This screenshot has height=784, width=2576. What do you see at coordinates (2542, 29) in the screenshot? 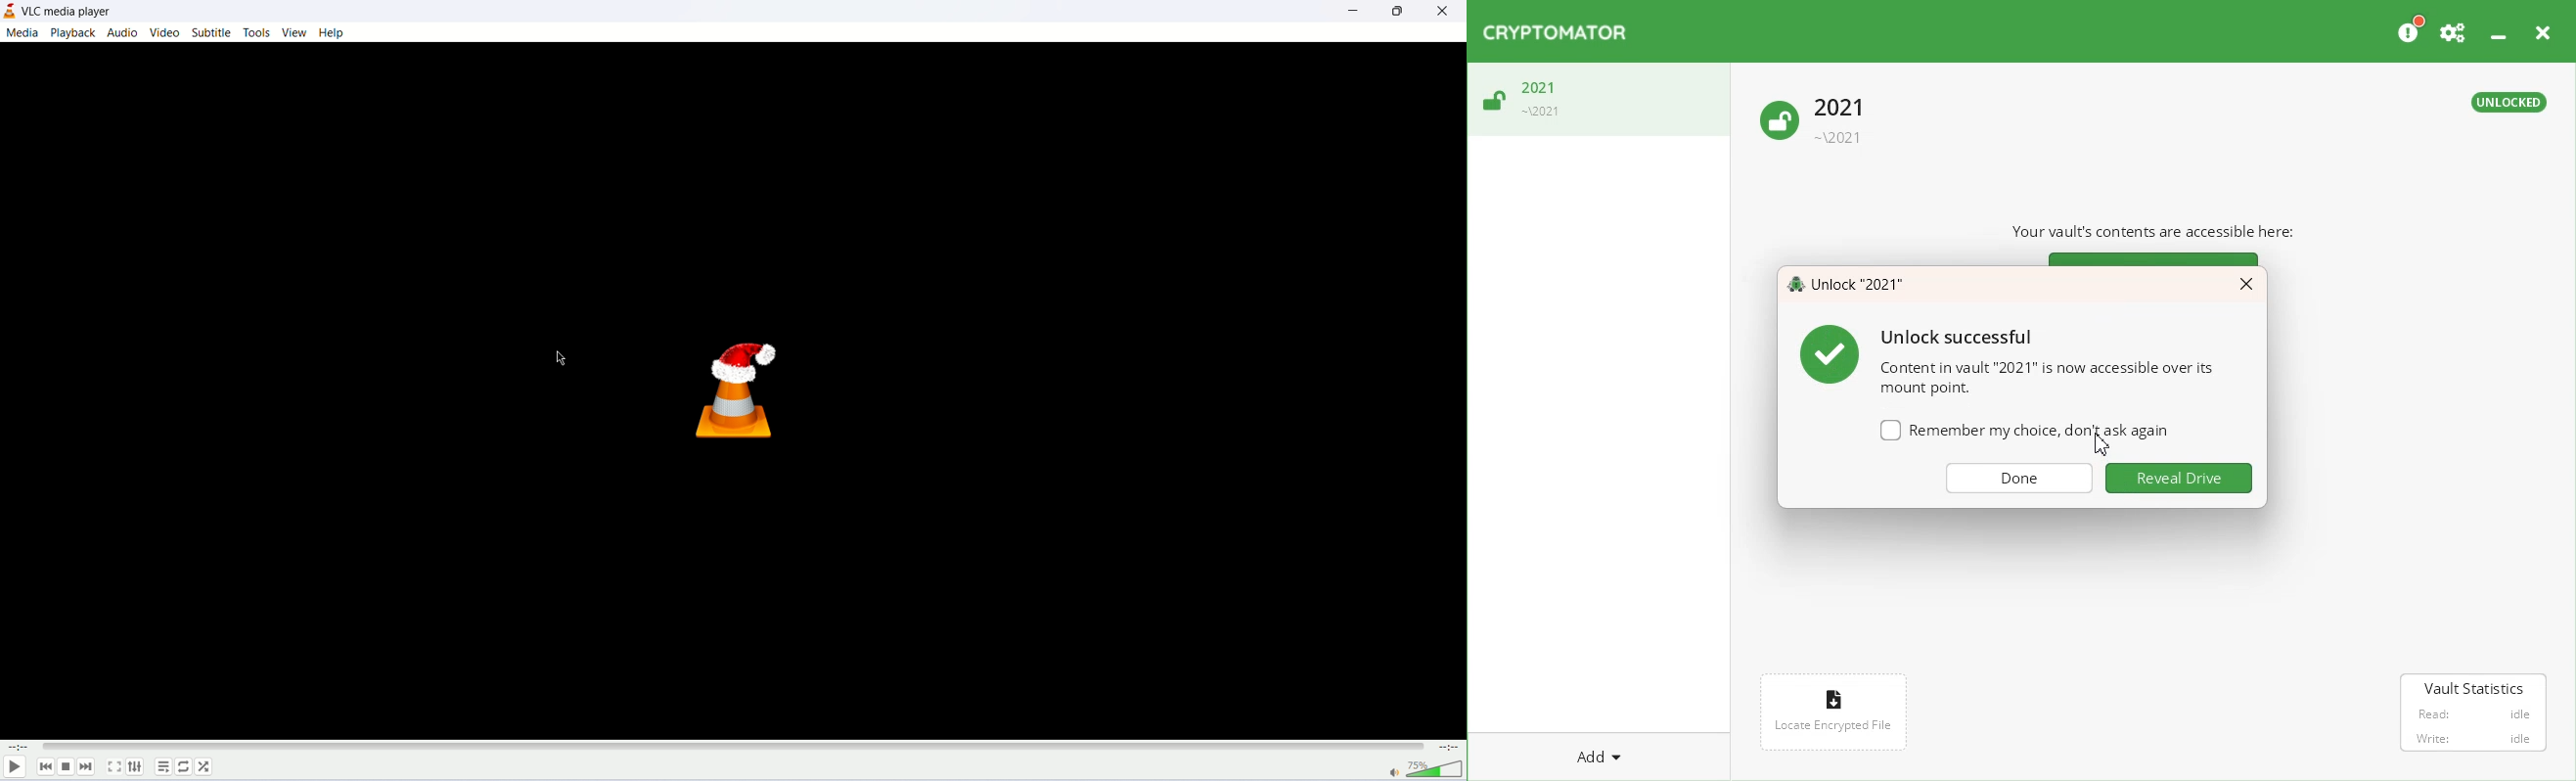
I see `Close` at bounding box center [2542, 29].